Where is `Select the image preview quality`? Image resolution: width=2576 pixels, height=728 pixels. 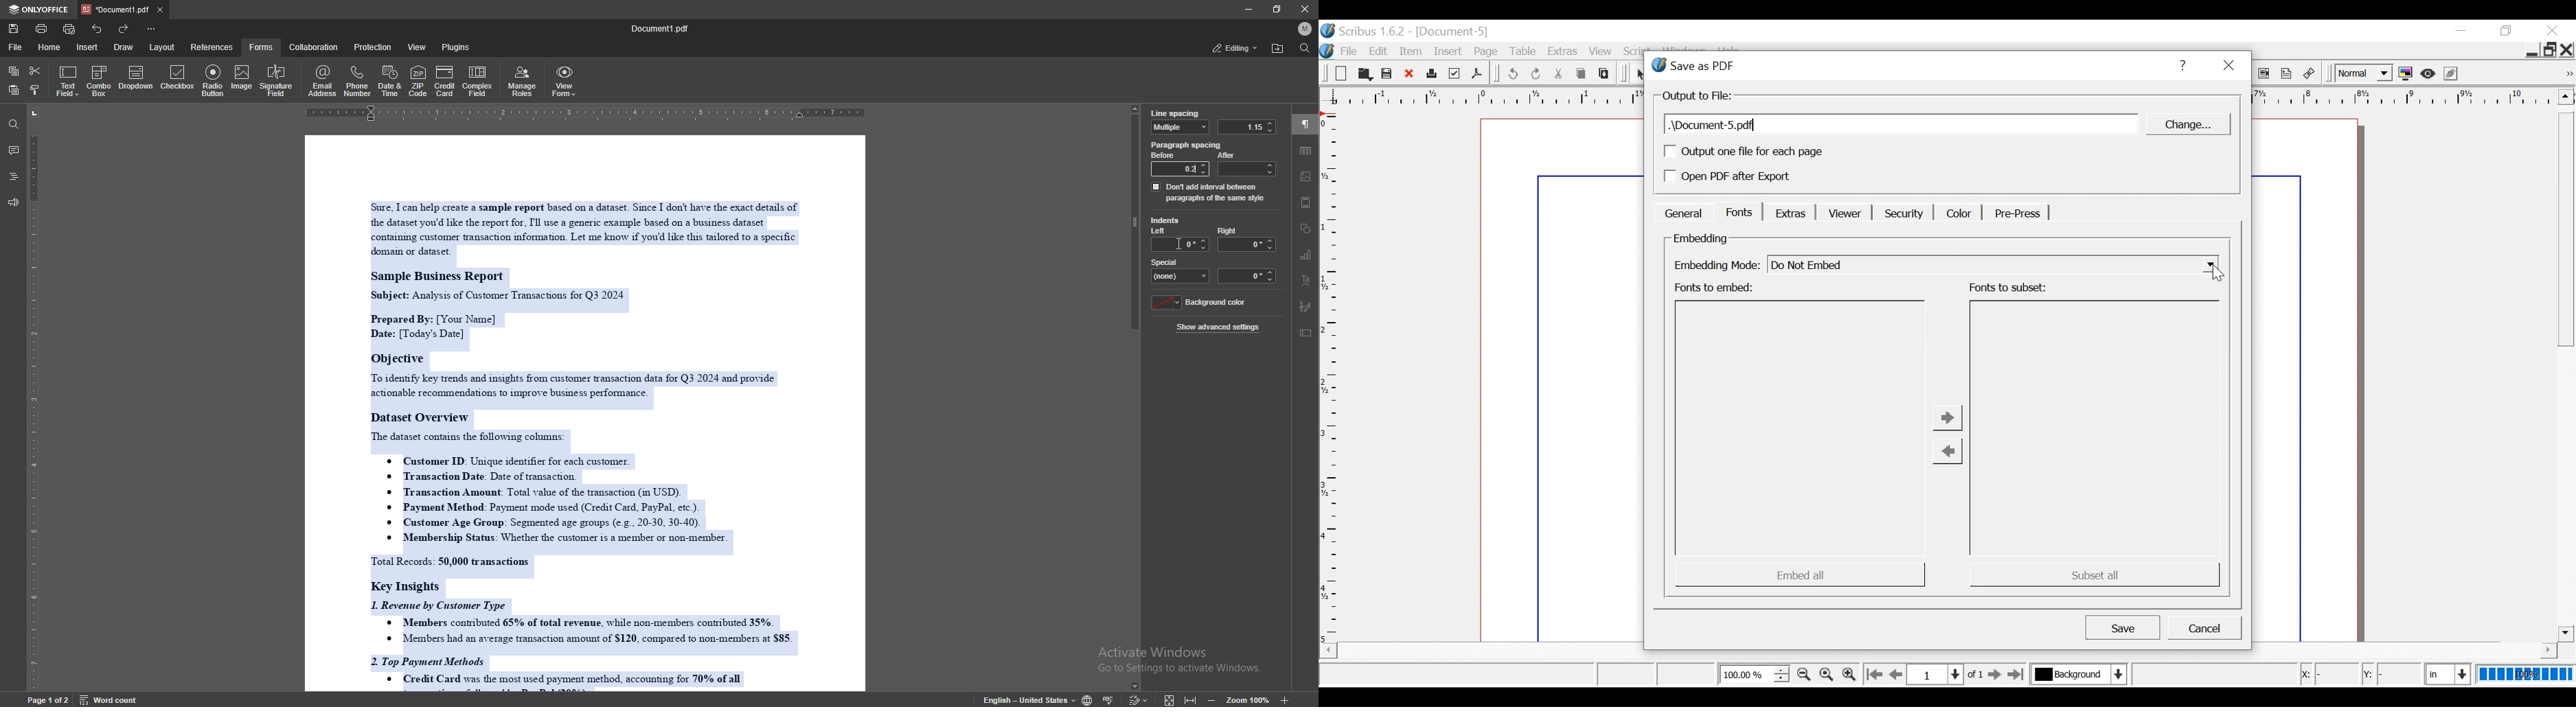
Select the image preview quality is located at coordinates (2362, 74).